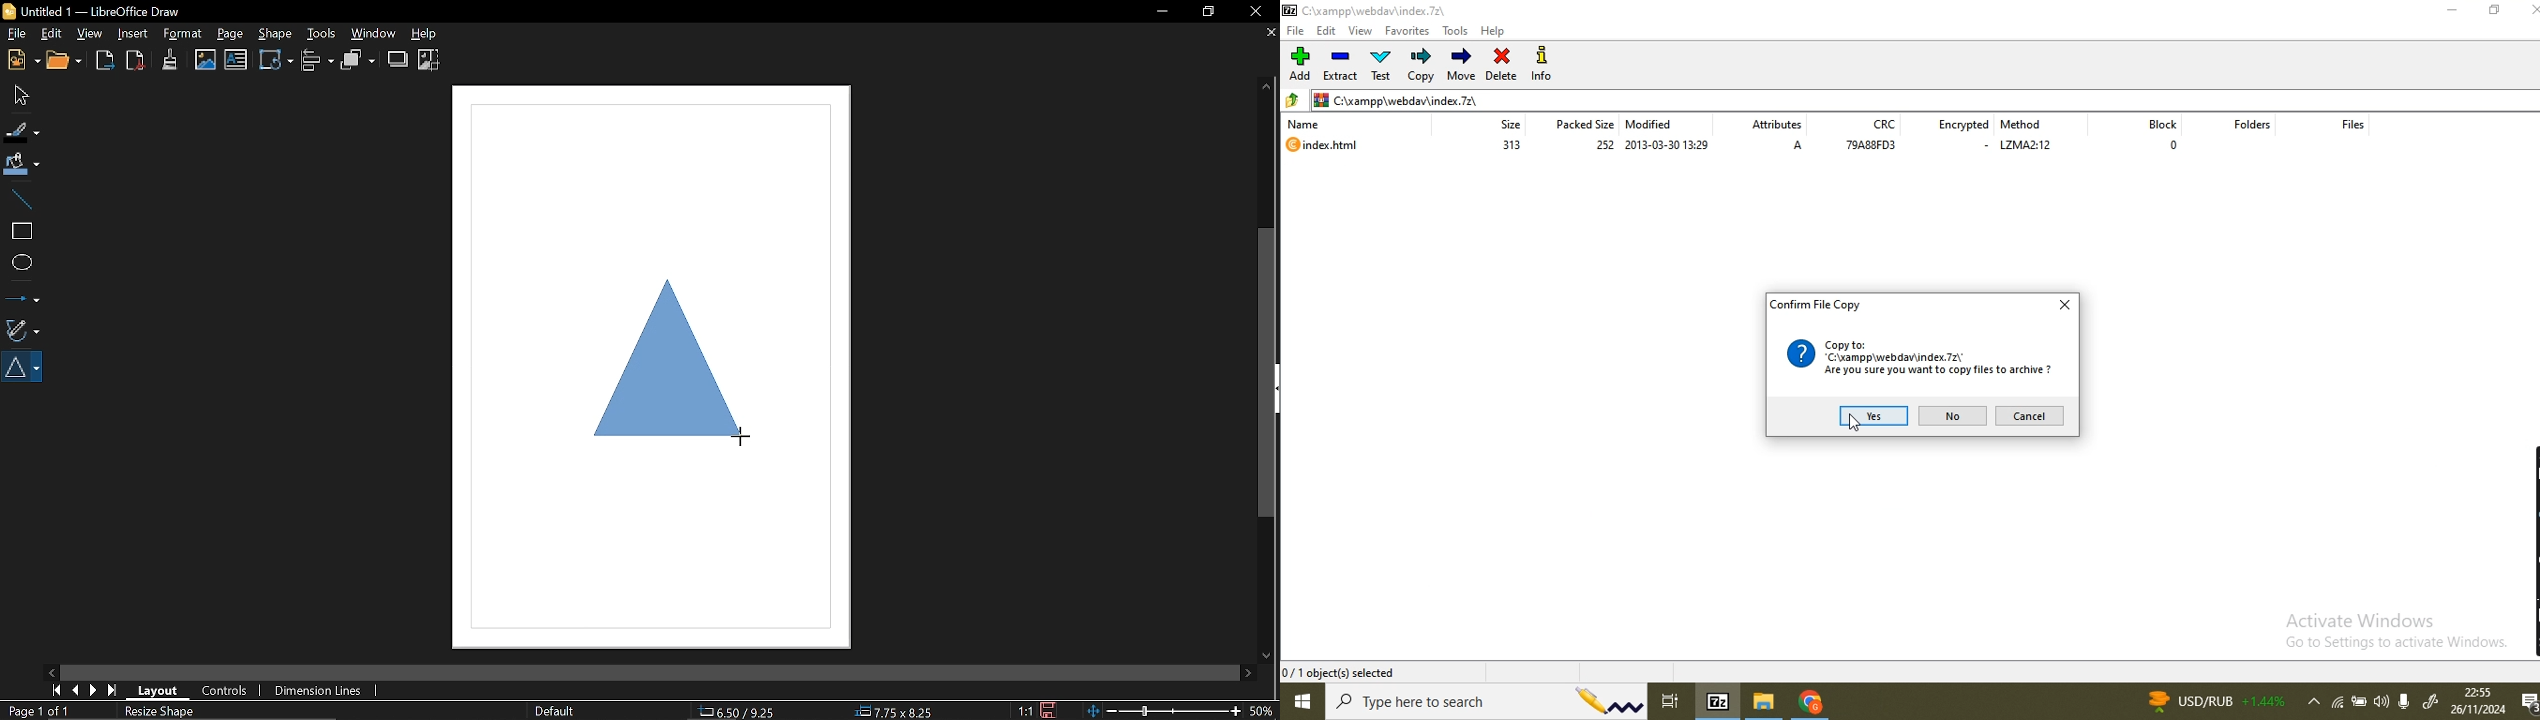  What do you see at coordinates (1362, 32) in the screenshot?
I see `view` at bounding box center [1362, 32].